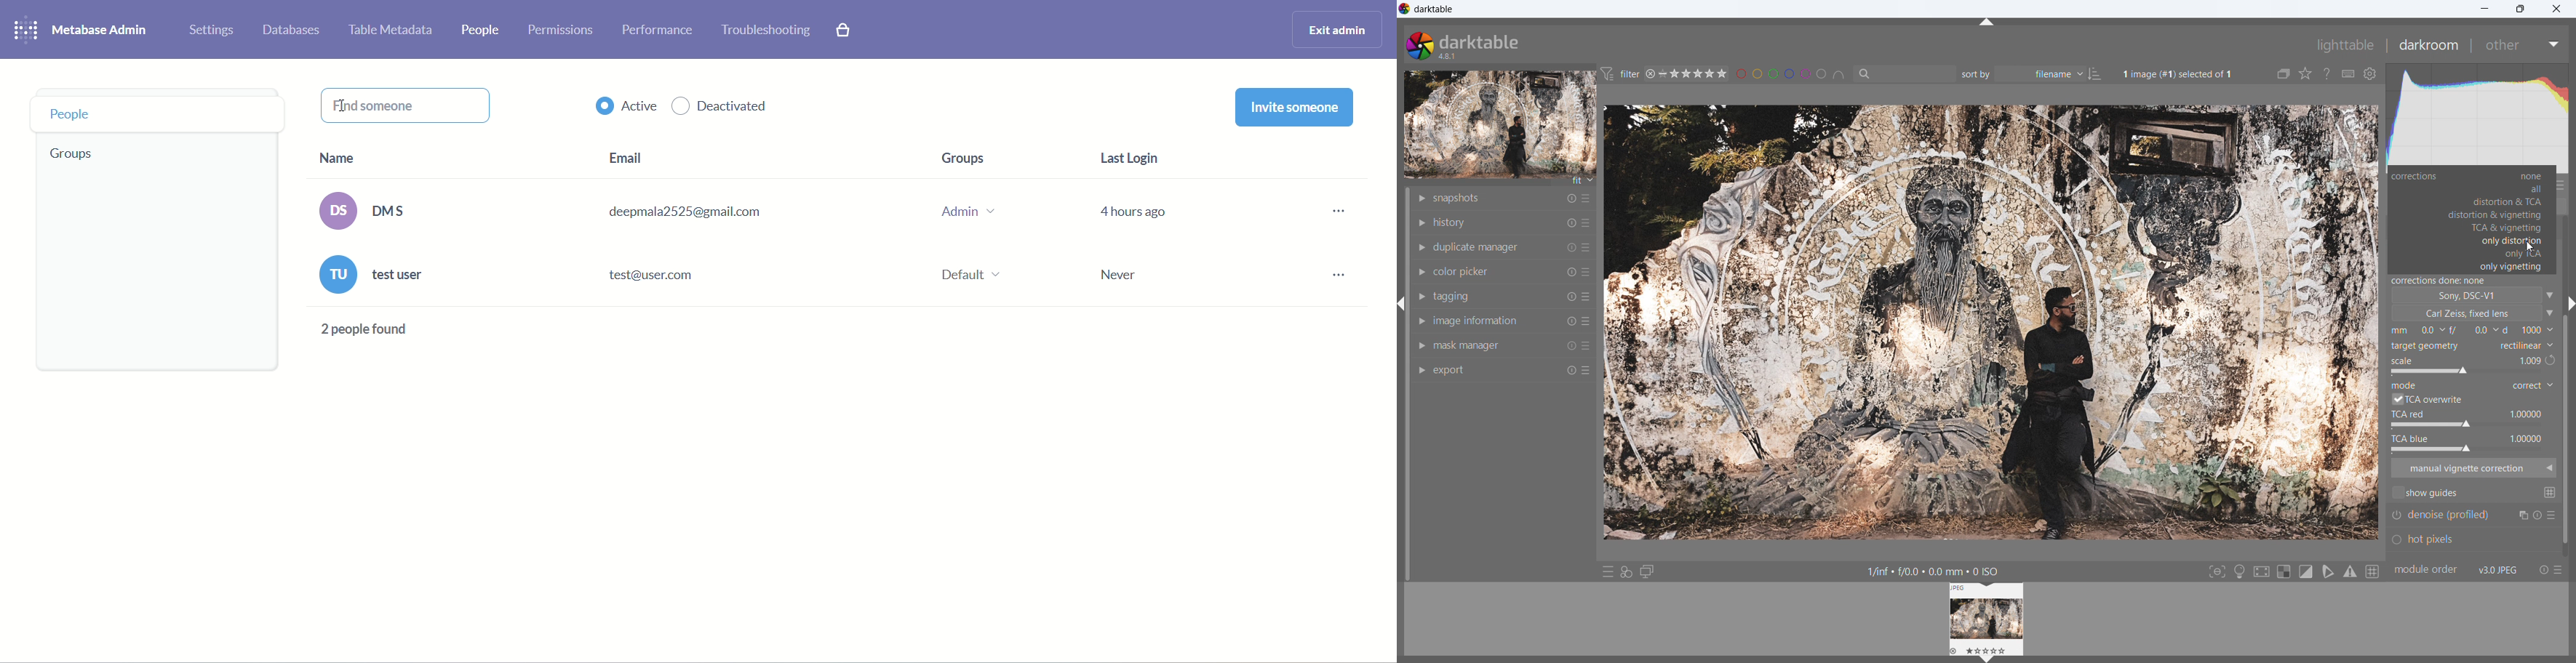  What do you see at coordinates (1571, 198) in the screenshot?
I see `reset` at bounding box center [1571, 198].